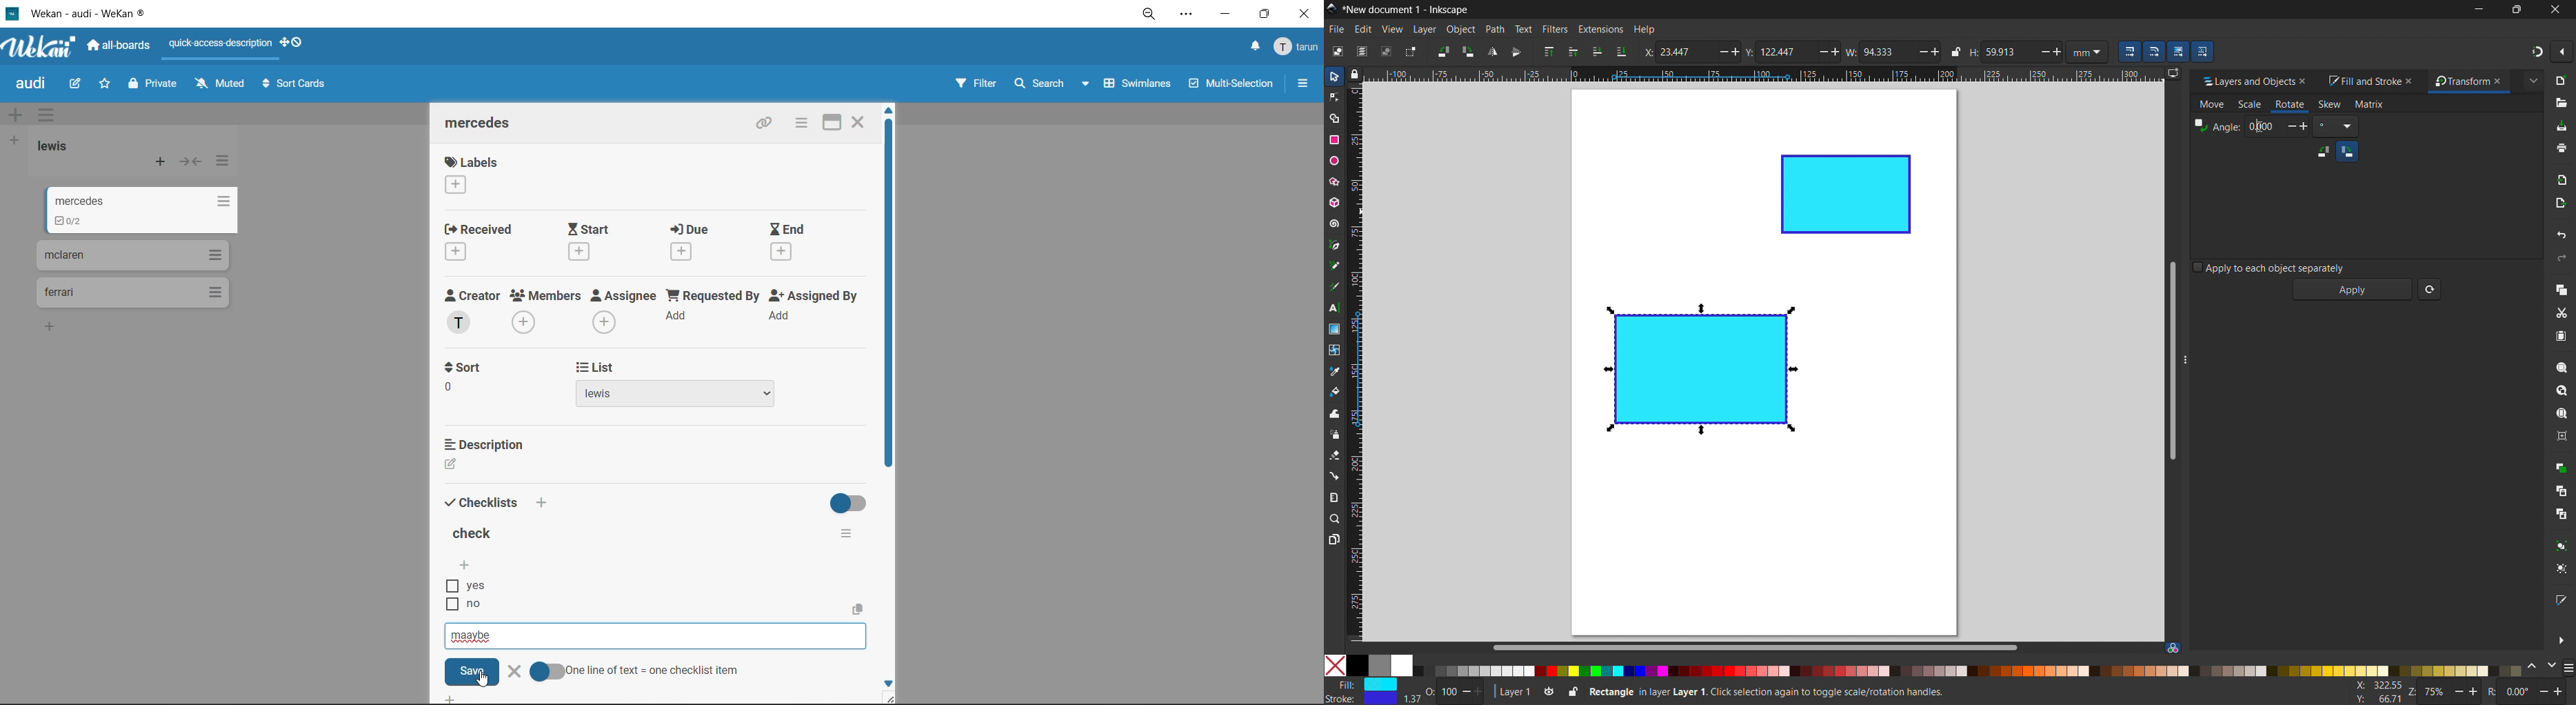 Image resolution: width=2576 pixels, height=728 pixels. I want to click on yes, so click(475, 585).